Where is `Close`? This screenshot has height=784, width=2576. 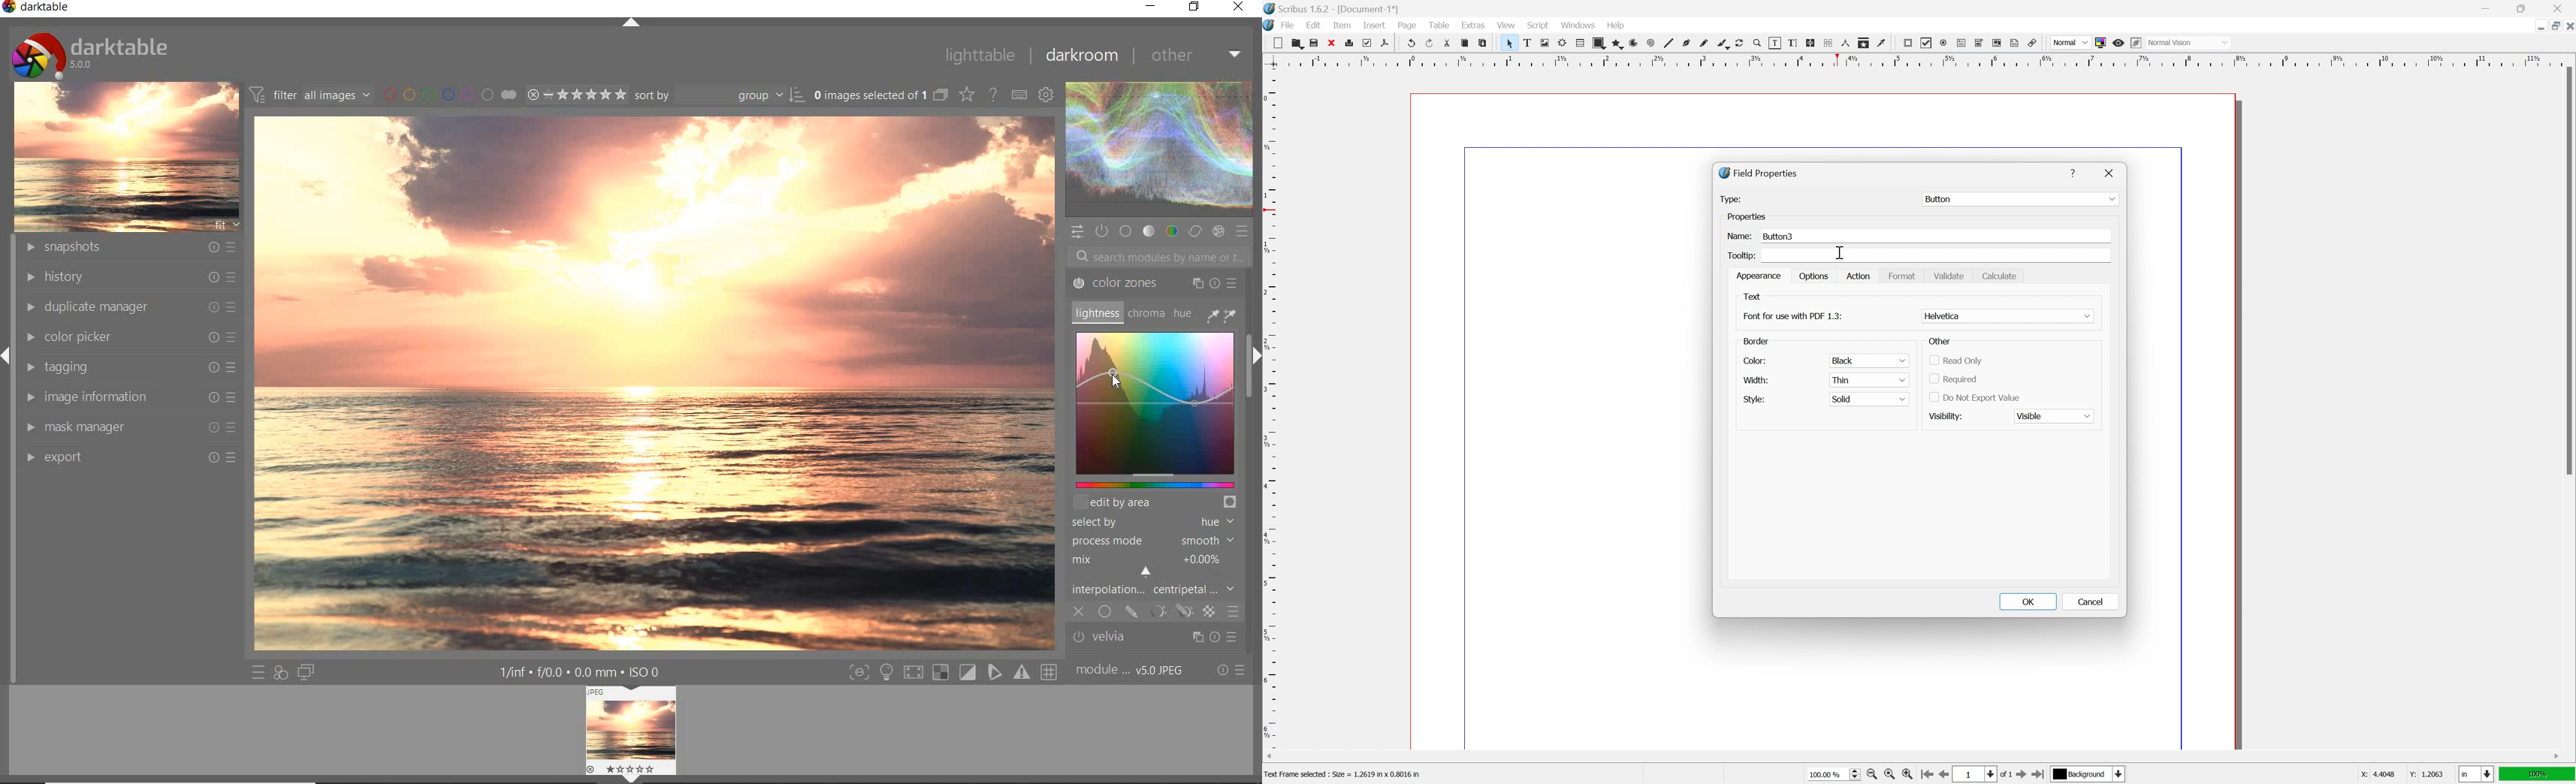
Close is located at coordinates (2113, 173).